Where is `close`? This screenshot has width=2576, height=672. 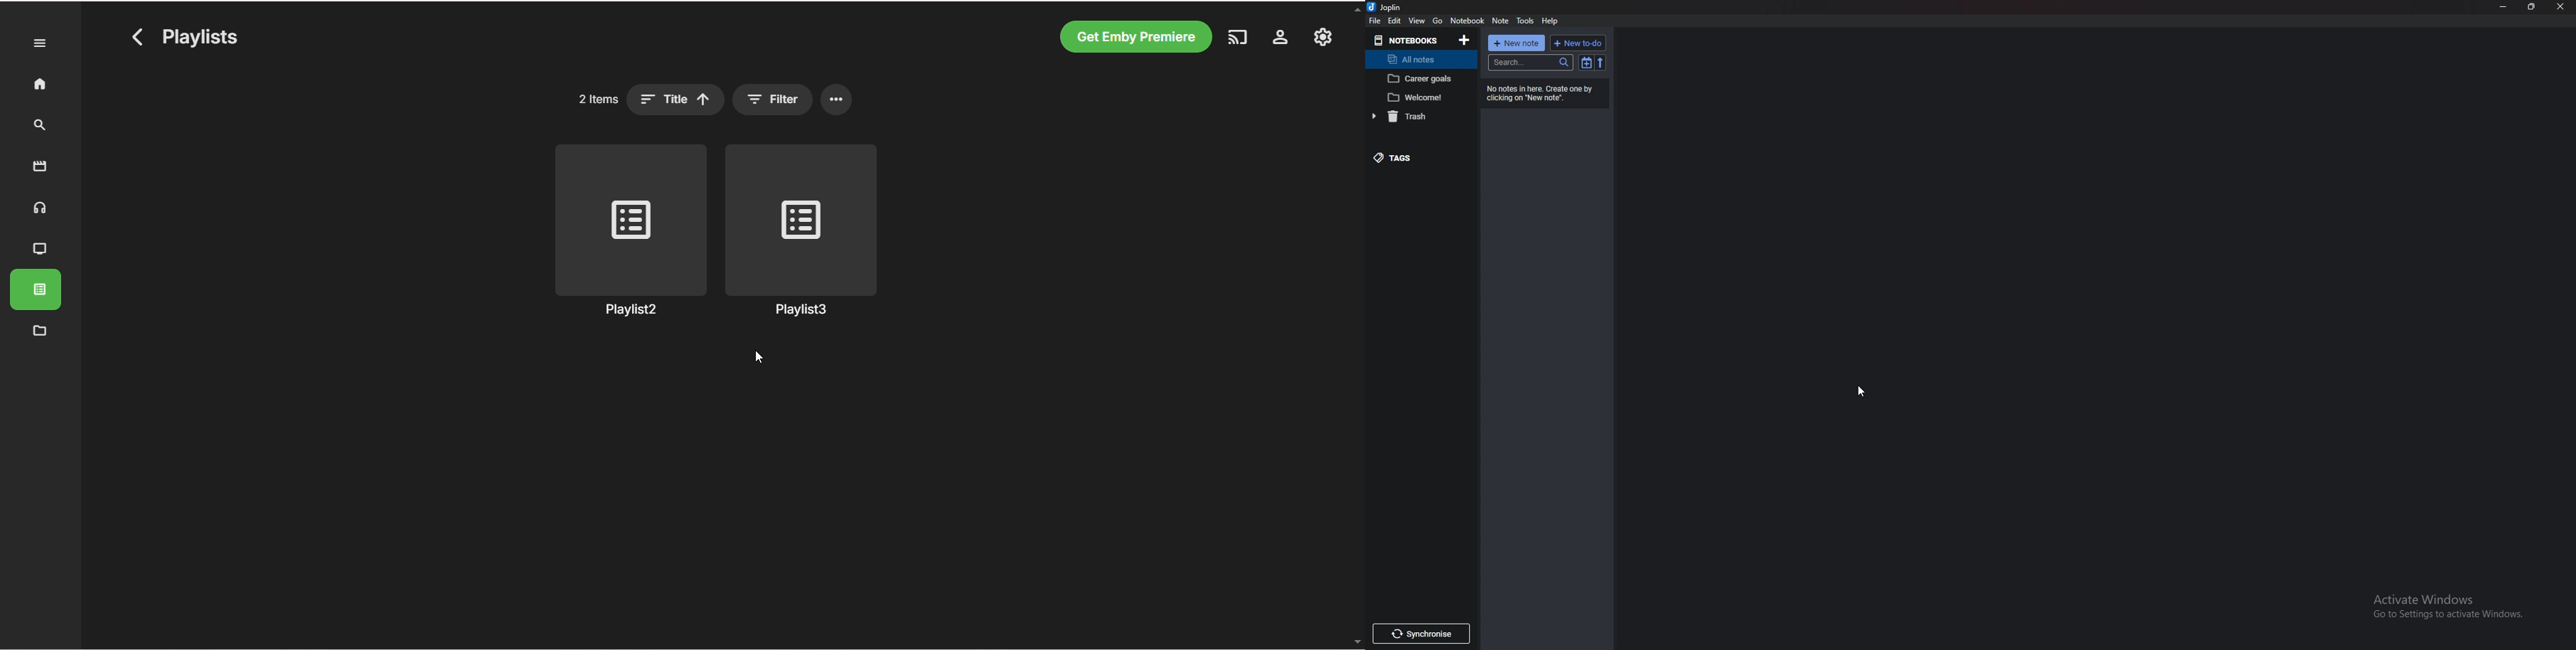
close is located at coordinates (2561, 7).